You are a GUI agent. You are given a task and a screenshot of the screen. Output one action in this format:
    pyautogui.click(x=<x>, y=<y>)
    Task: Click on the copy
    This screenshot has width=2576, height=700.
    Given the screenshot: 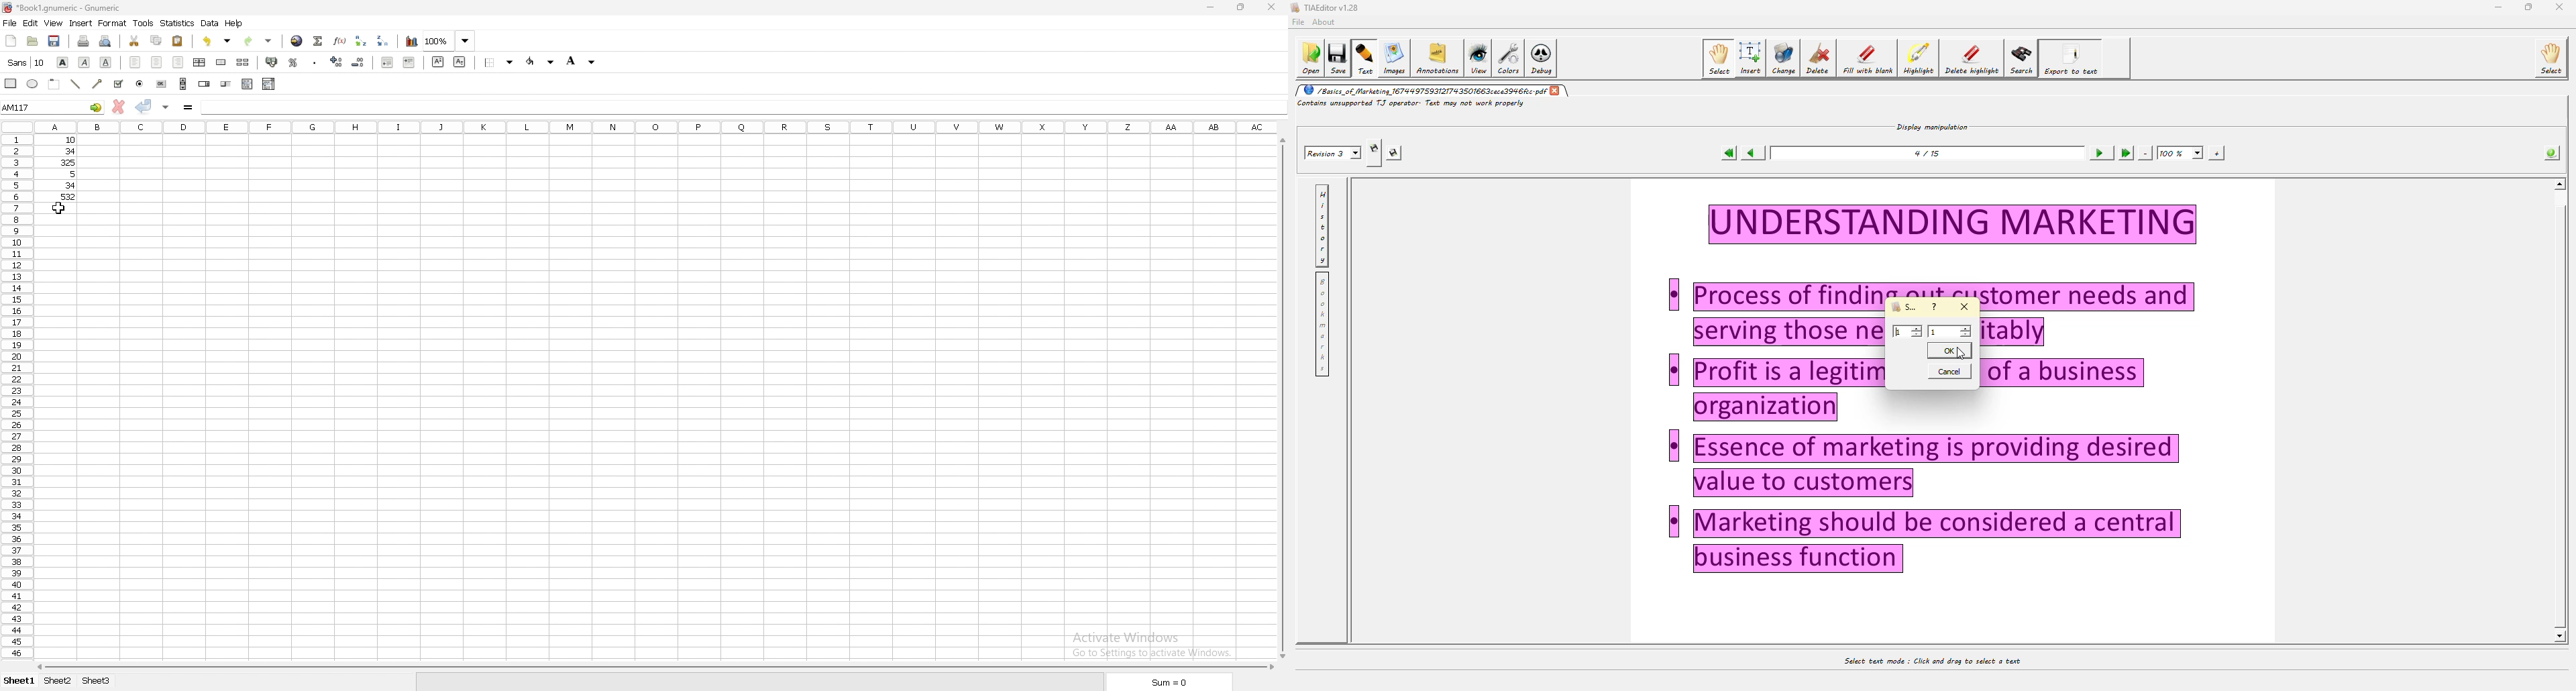 What is the action you would take?
    pyautogui.click(x=157, y=40)
    